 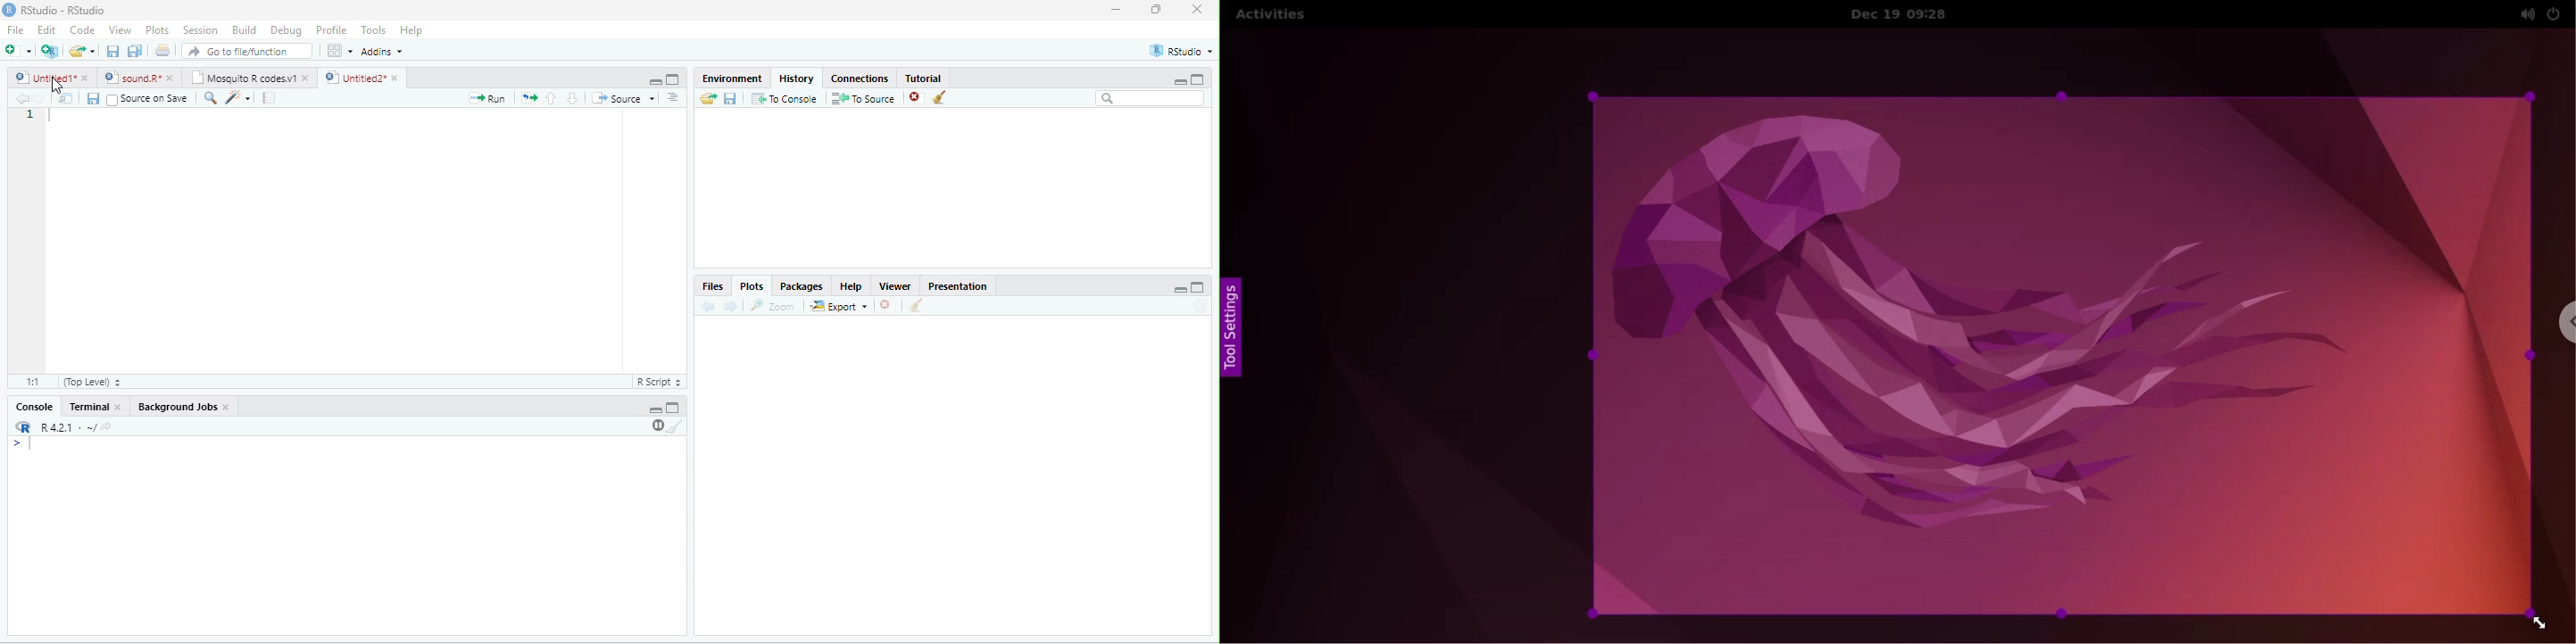 I want to click on Connections, so click(x=859, y=78).